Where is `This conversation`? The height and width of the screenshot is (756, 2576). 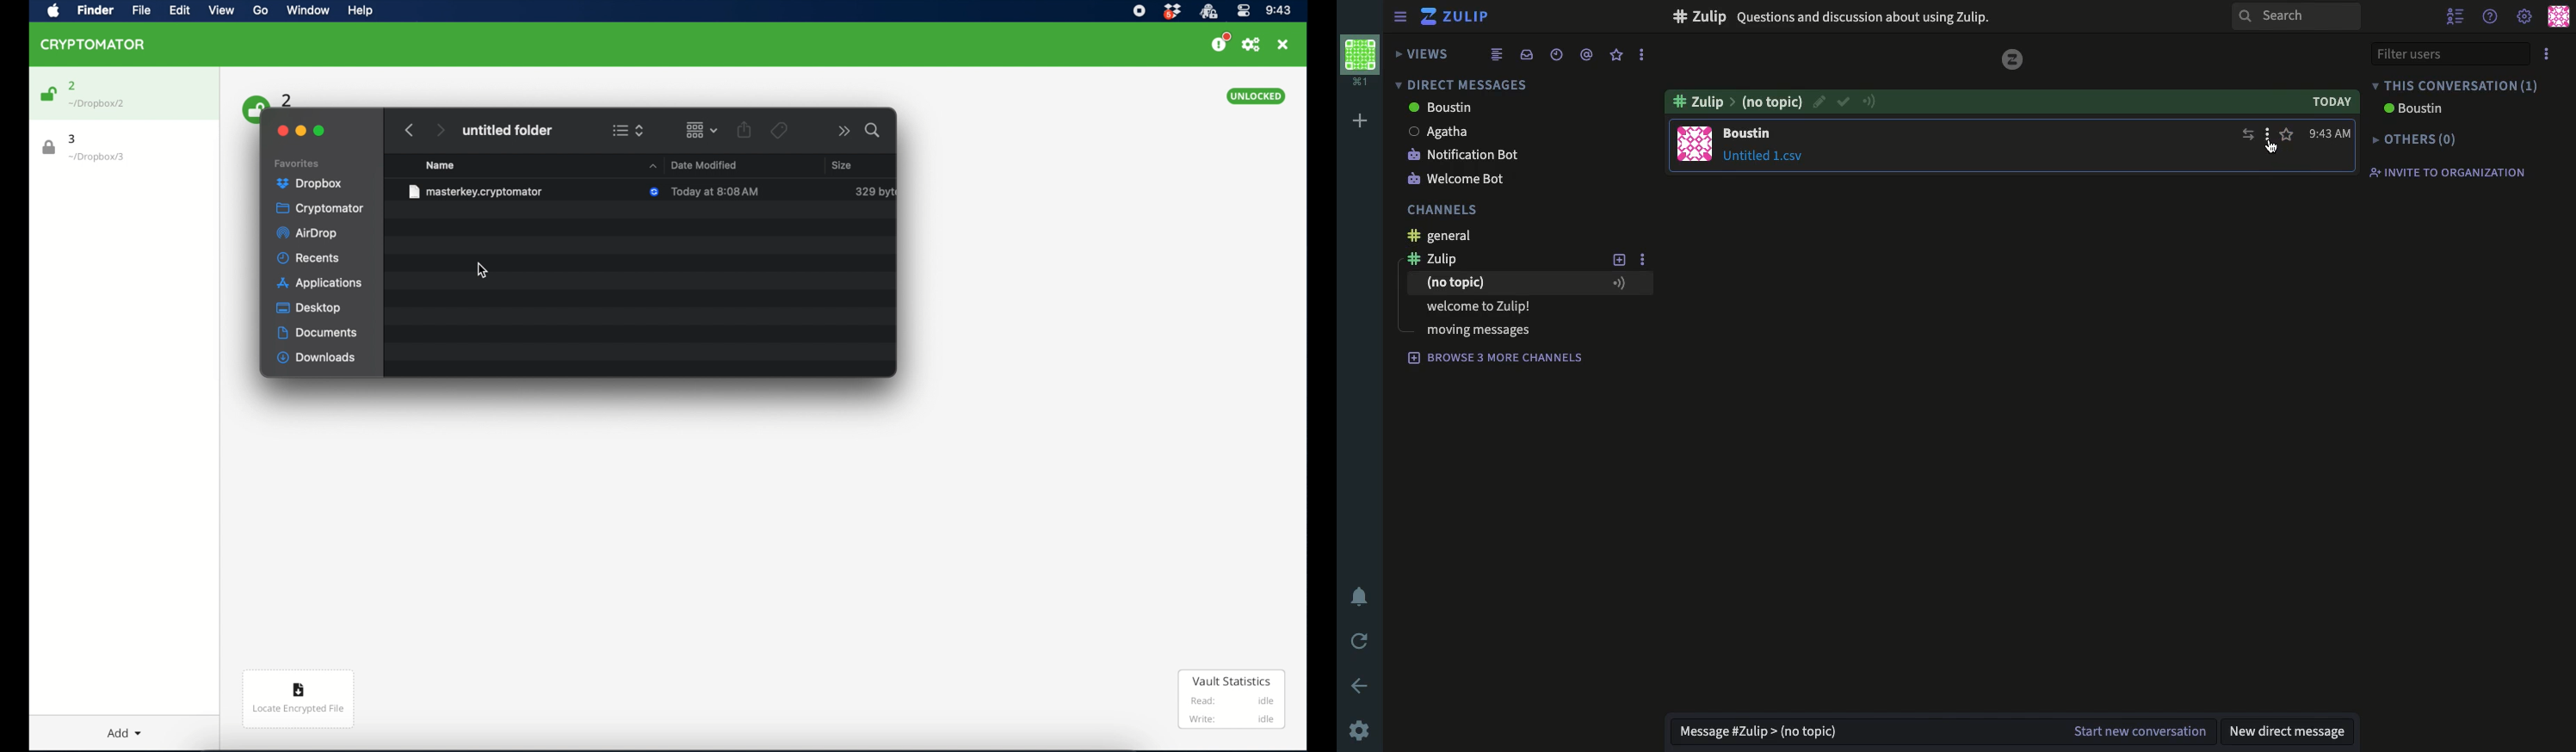 This conversation is located at coordinates (2457, 85).